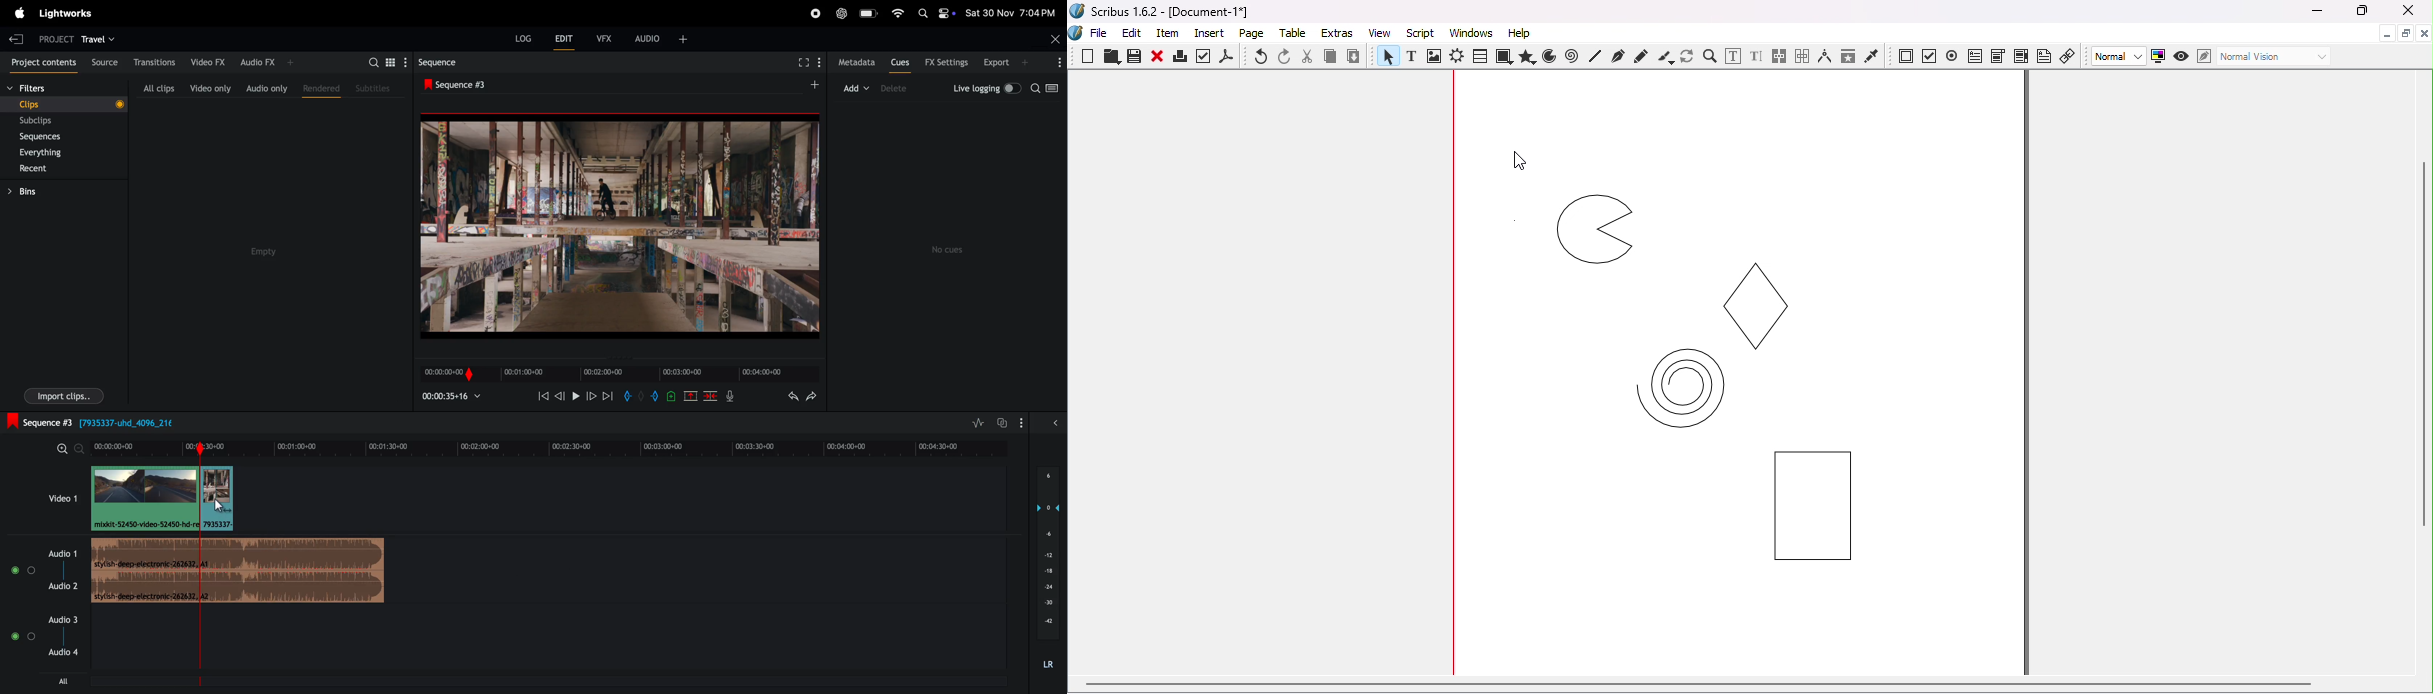 This screenshot has height=700, width=2436. Describe the element at coordinates (1386, 58) in the screenshot. I see `Select item` at that location.